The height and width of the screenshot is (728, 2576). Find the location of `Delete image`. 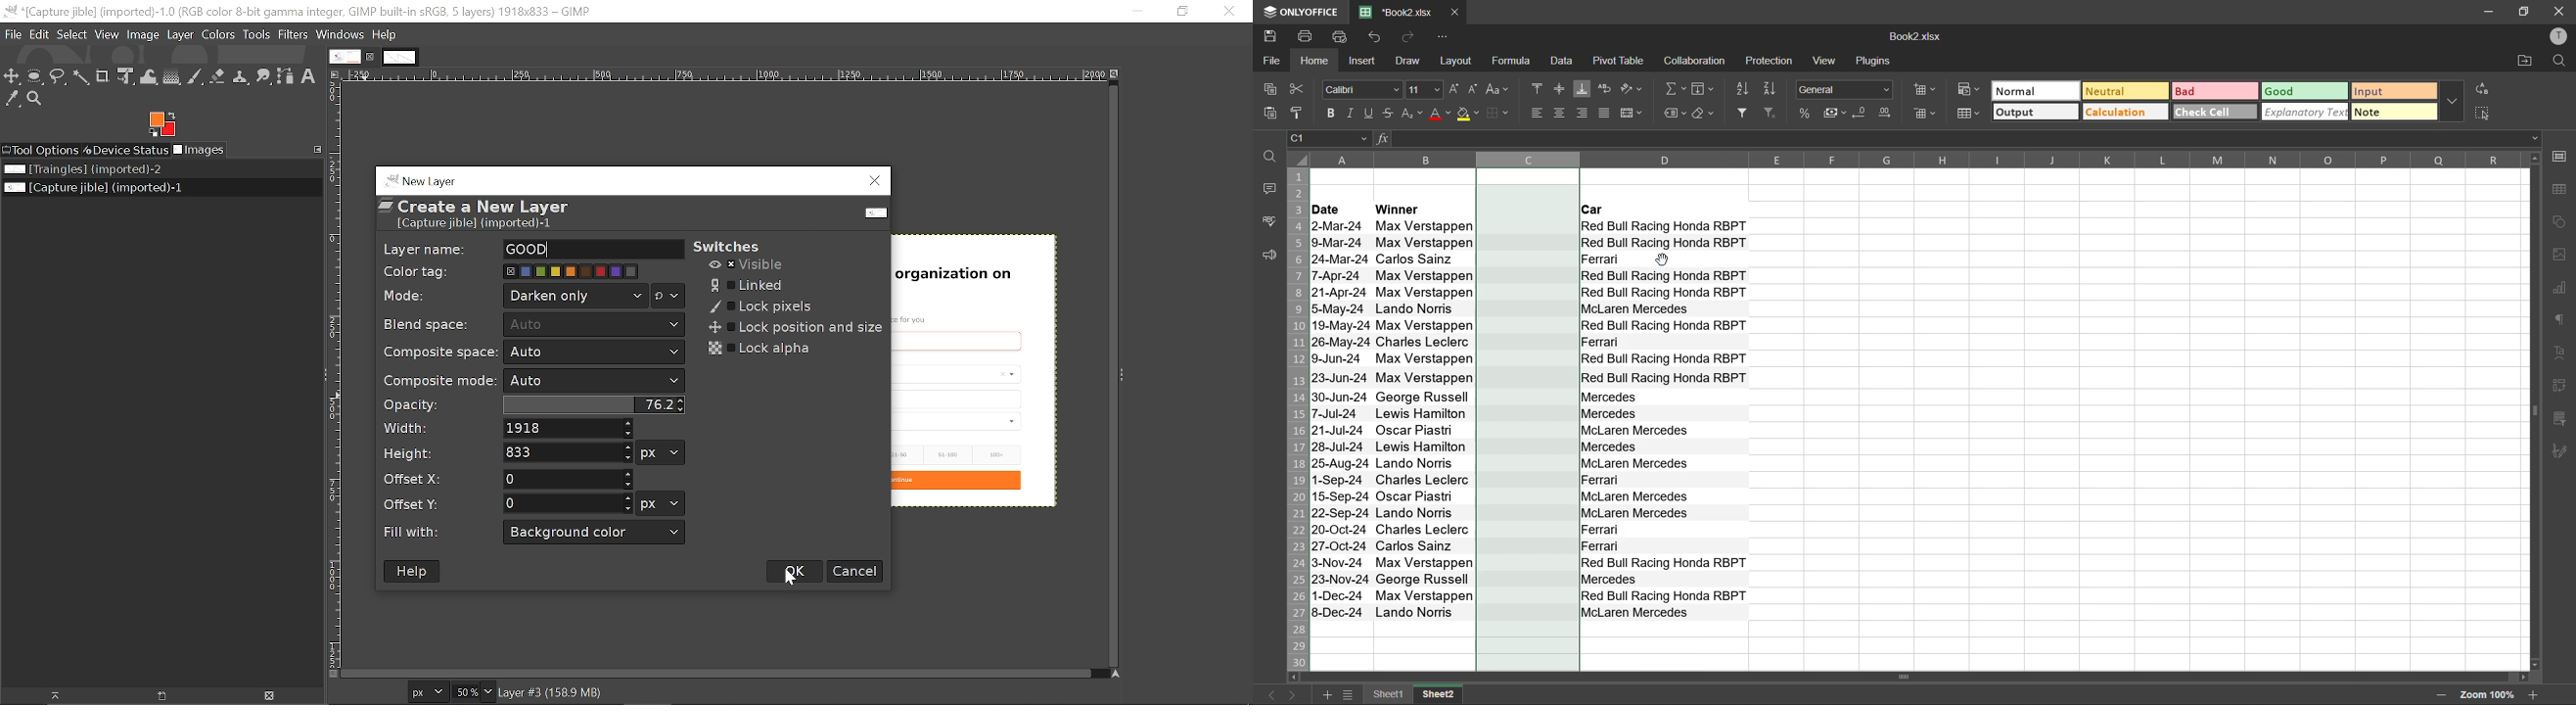

Delete image is located at coordinates (265, 696).